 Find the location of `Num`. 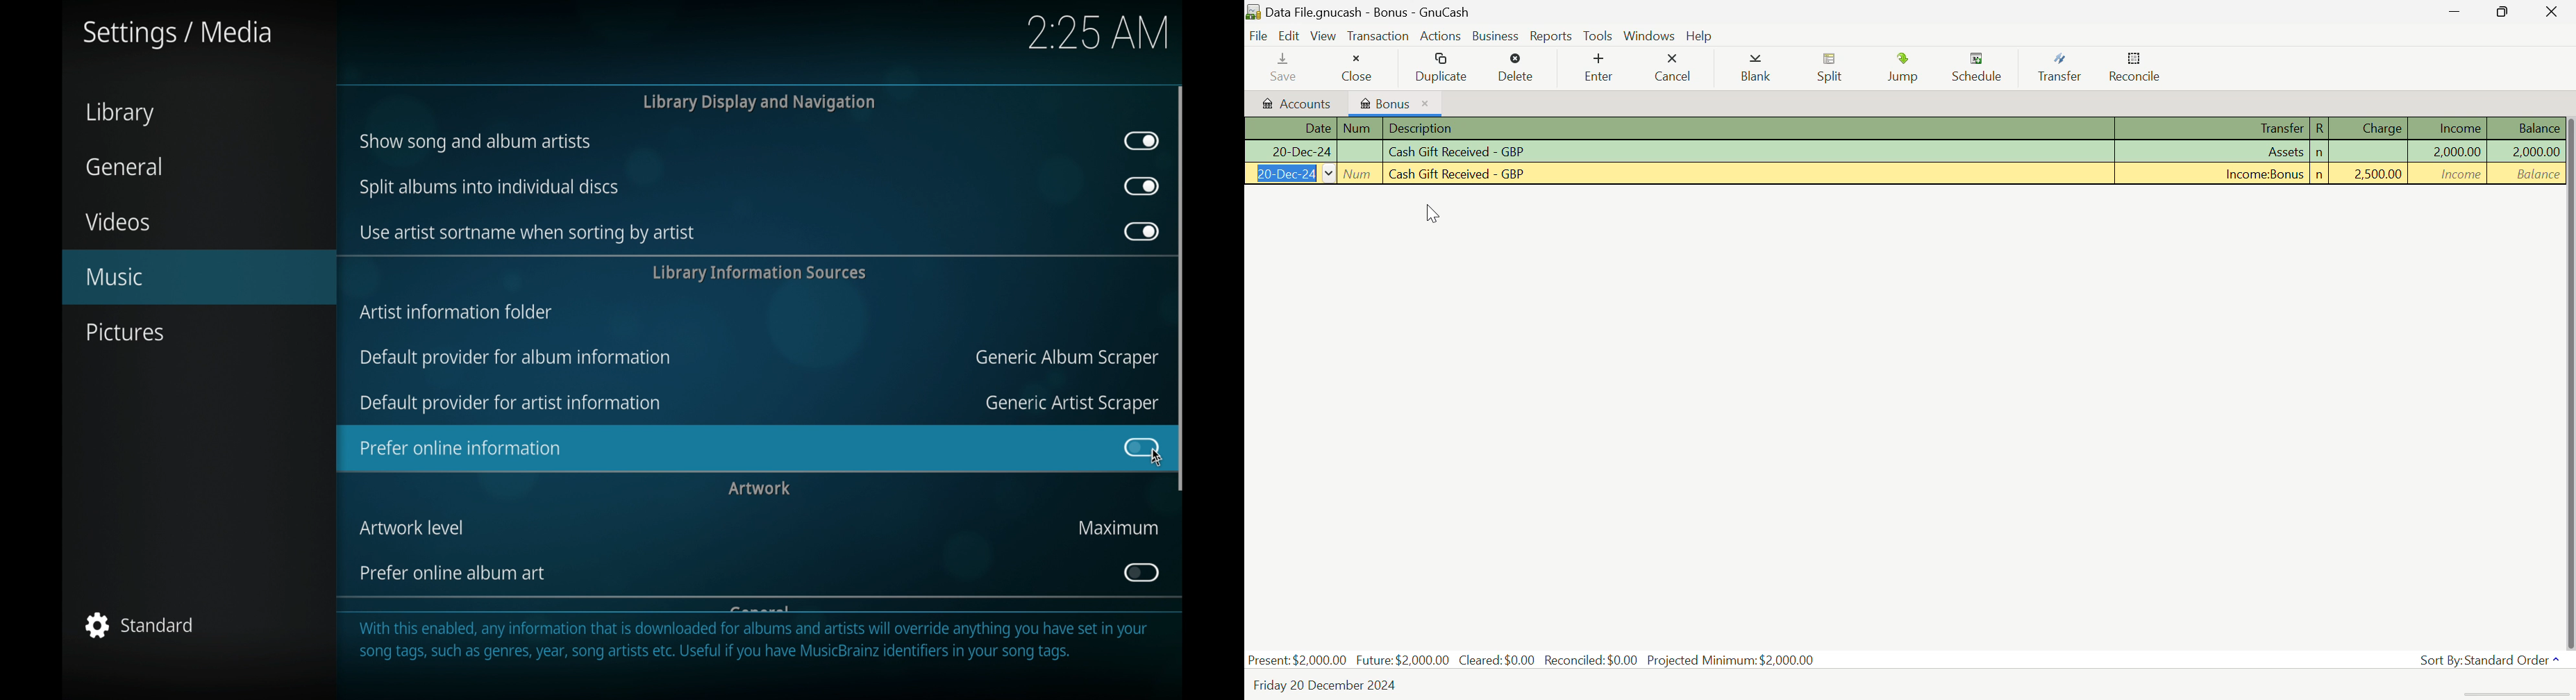

Num is located at coordinates (1360, 151).